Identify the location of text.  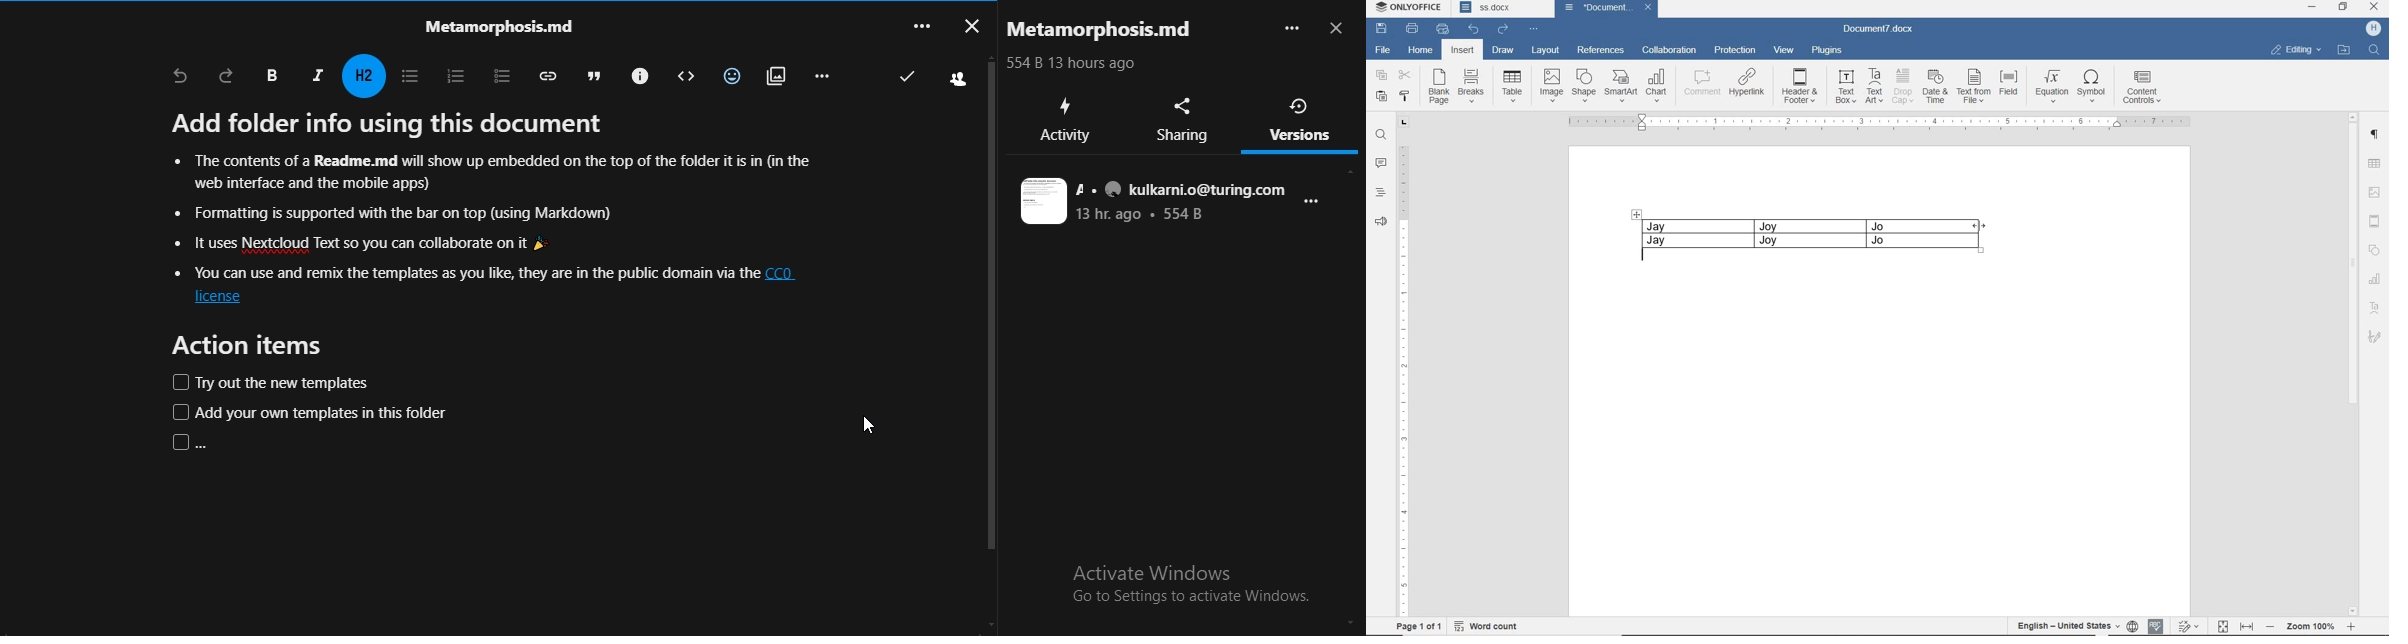
(1154, 202).